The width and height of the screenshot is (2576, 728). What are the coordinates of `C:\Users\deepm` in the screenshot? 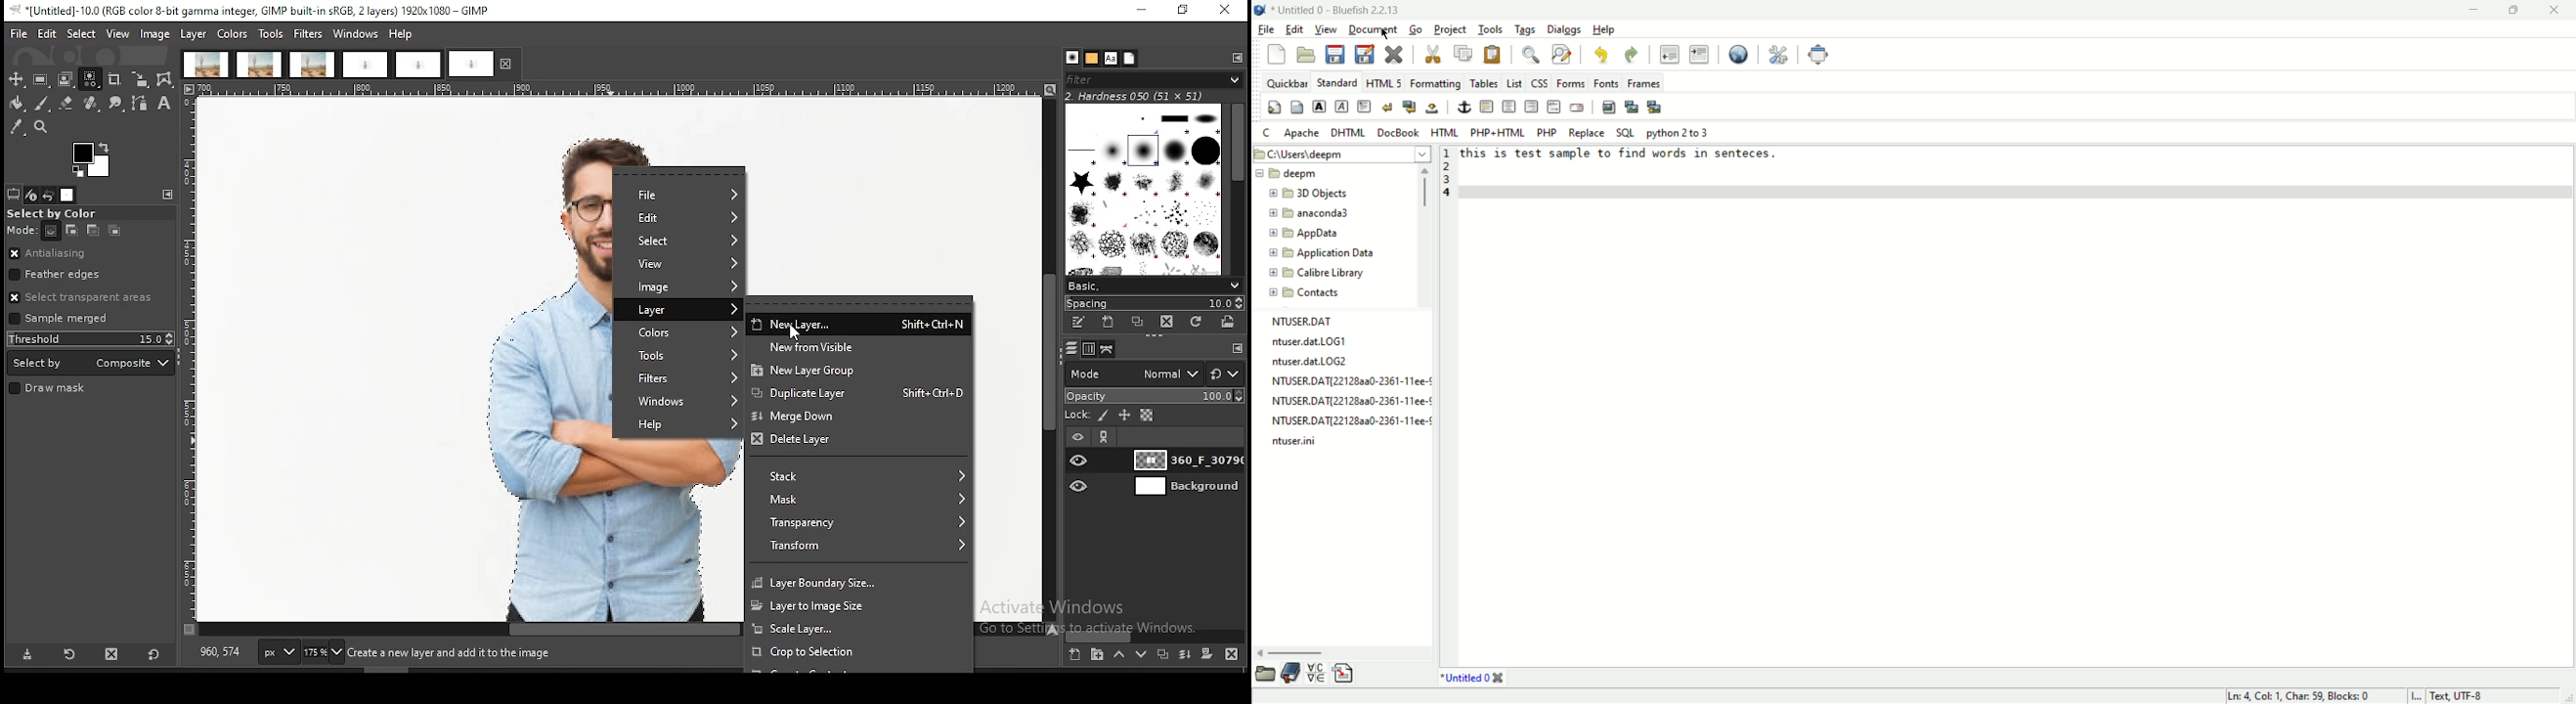 It's located at (1342, 154).